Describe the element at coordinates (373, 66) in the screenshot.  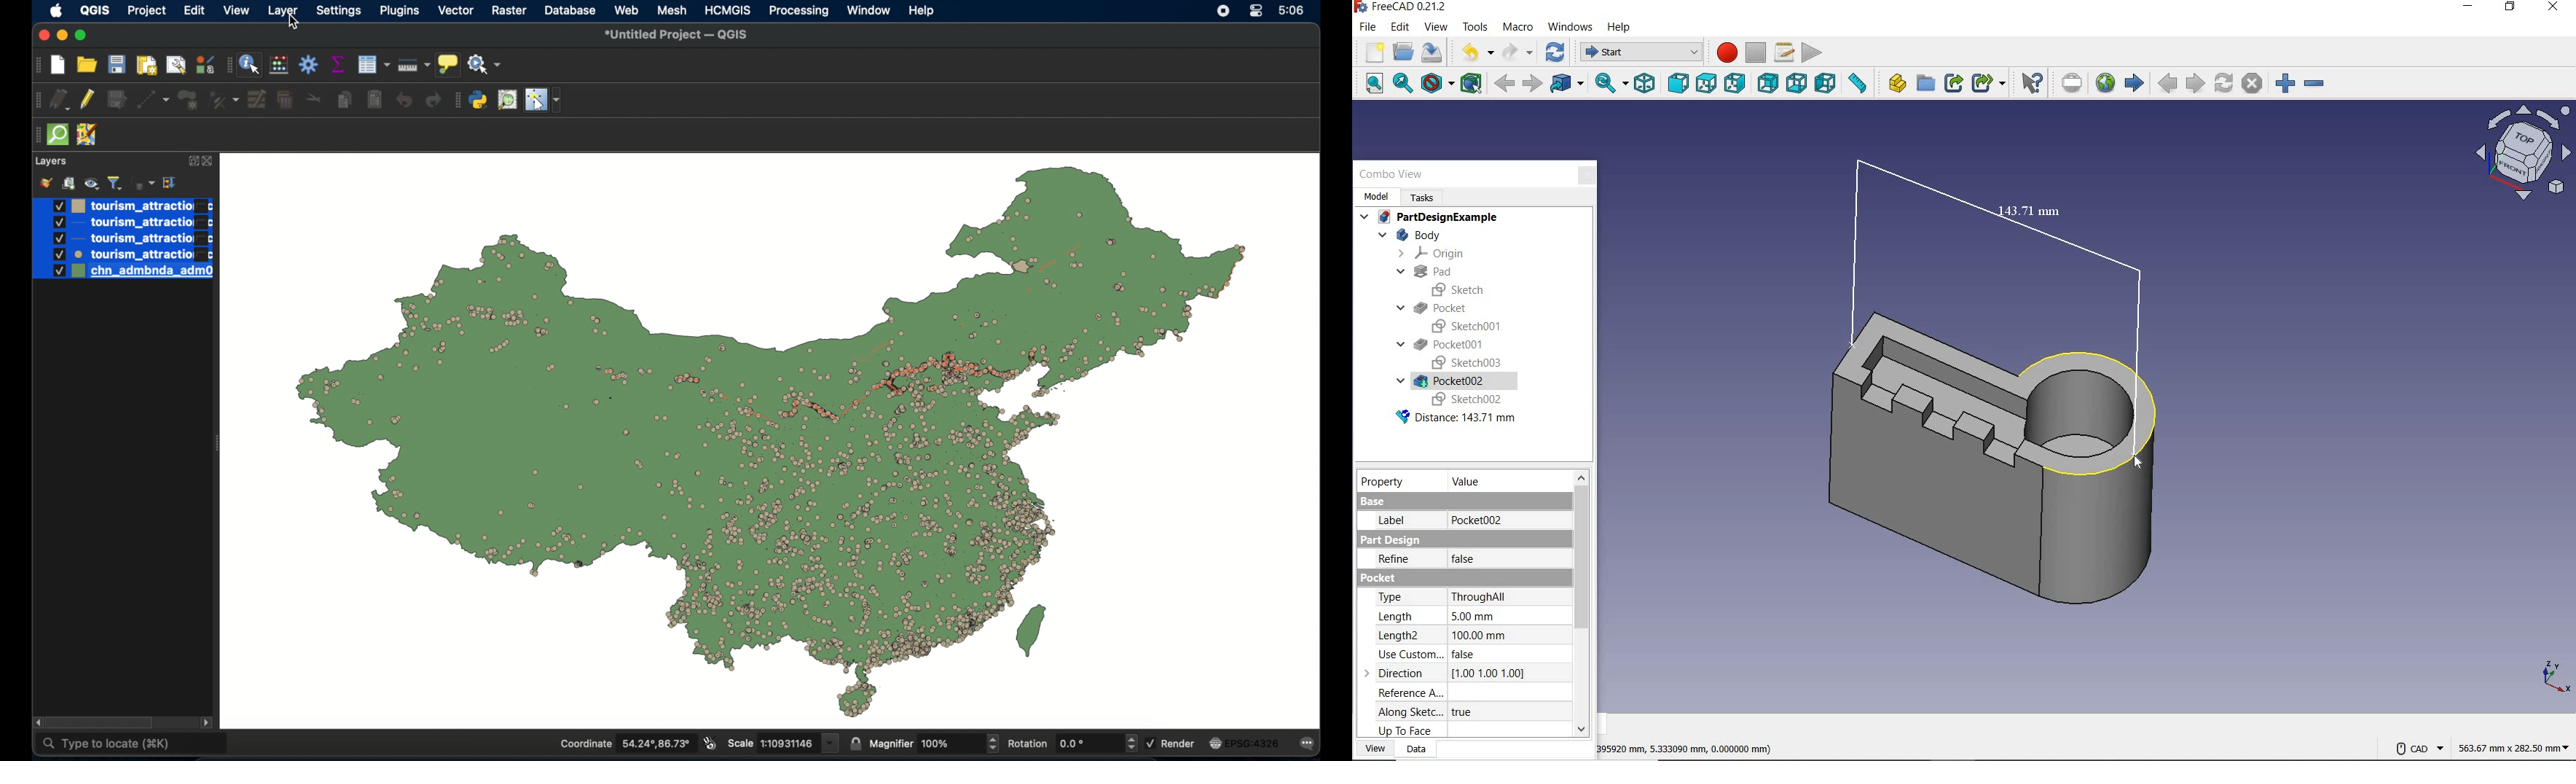
I see `open attribute table` at that location.